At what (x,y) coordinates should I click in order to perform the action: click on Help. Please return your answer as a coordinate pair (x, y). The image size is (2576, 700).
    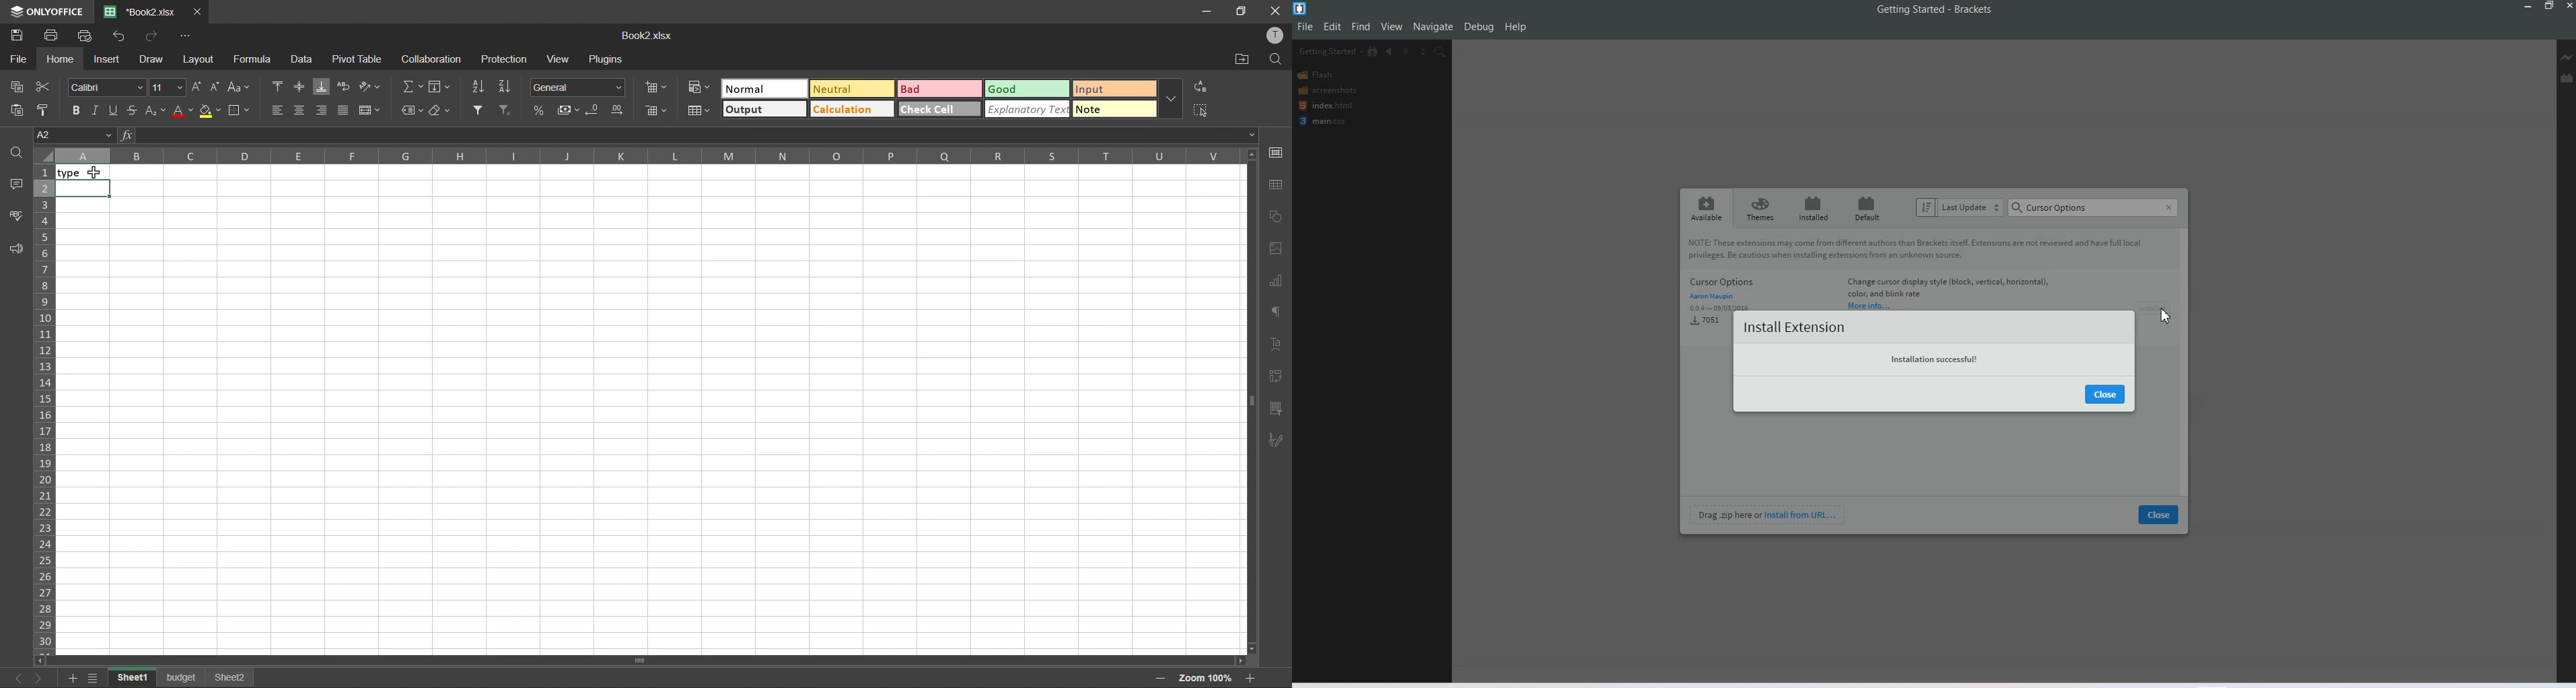
    Looking at the image, I should click on (1515, 27).